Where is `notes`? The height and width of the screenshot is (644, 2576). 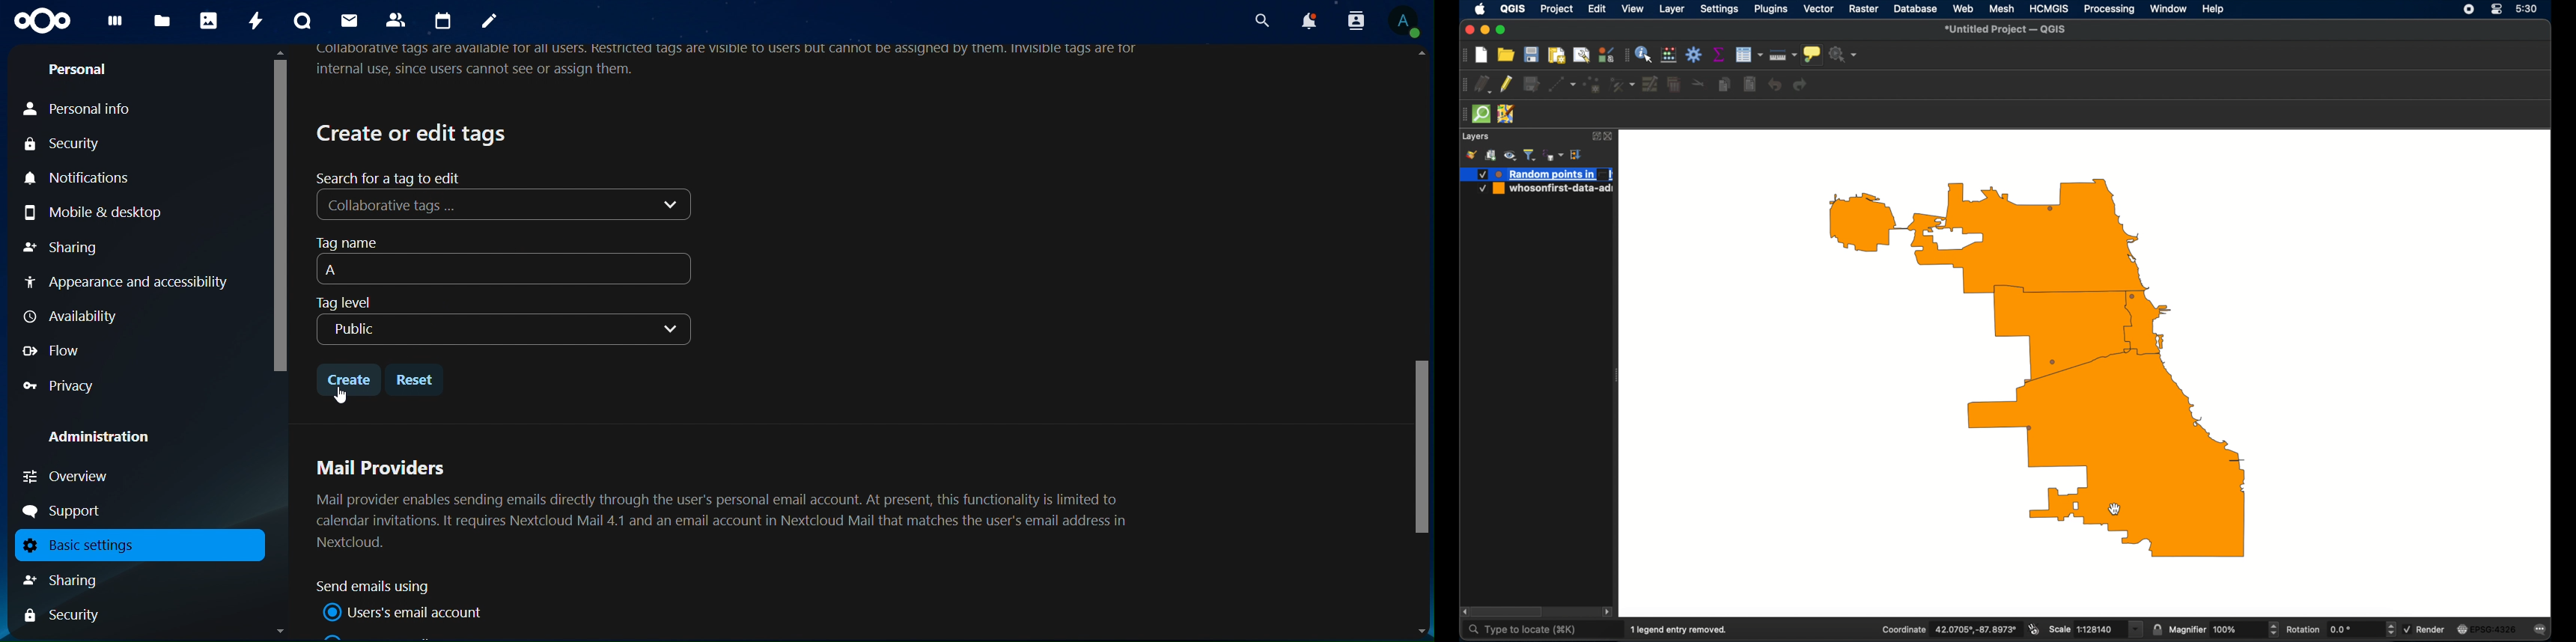
notes is located at coordinates (490, 22).